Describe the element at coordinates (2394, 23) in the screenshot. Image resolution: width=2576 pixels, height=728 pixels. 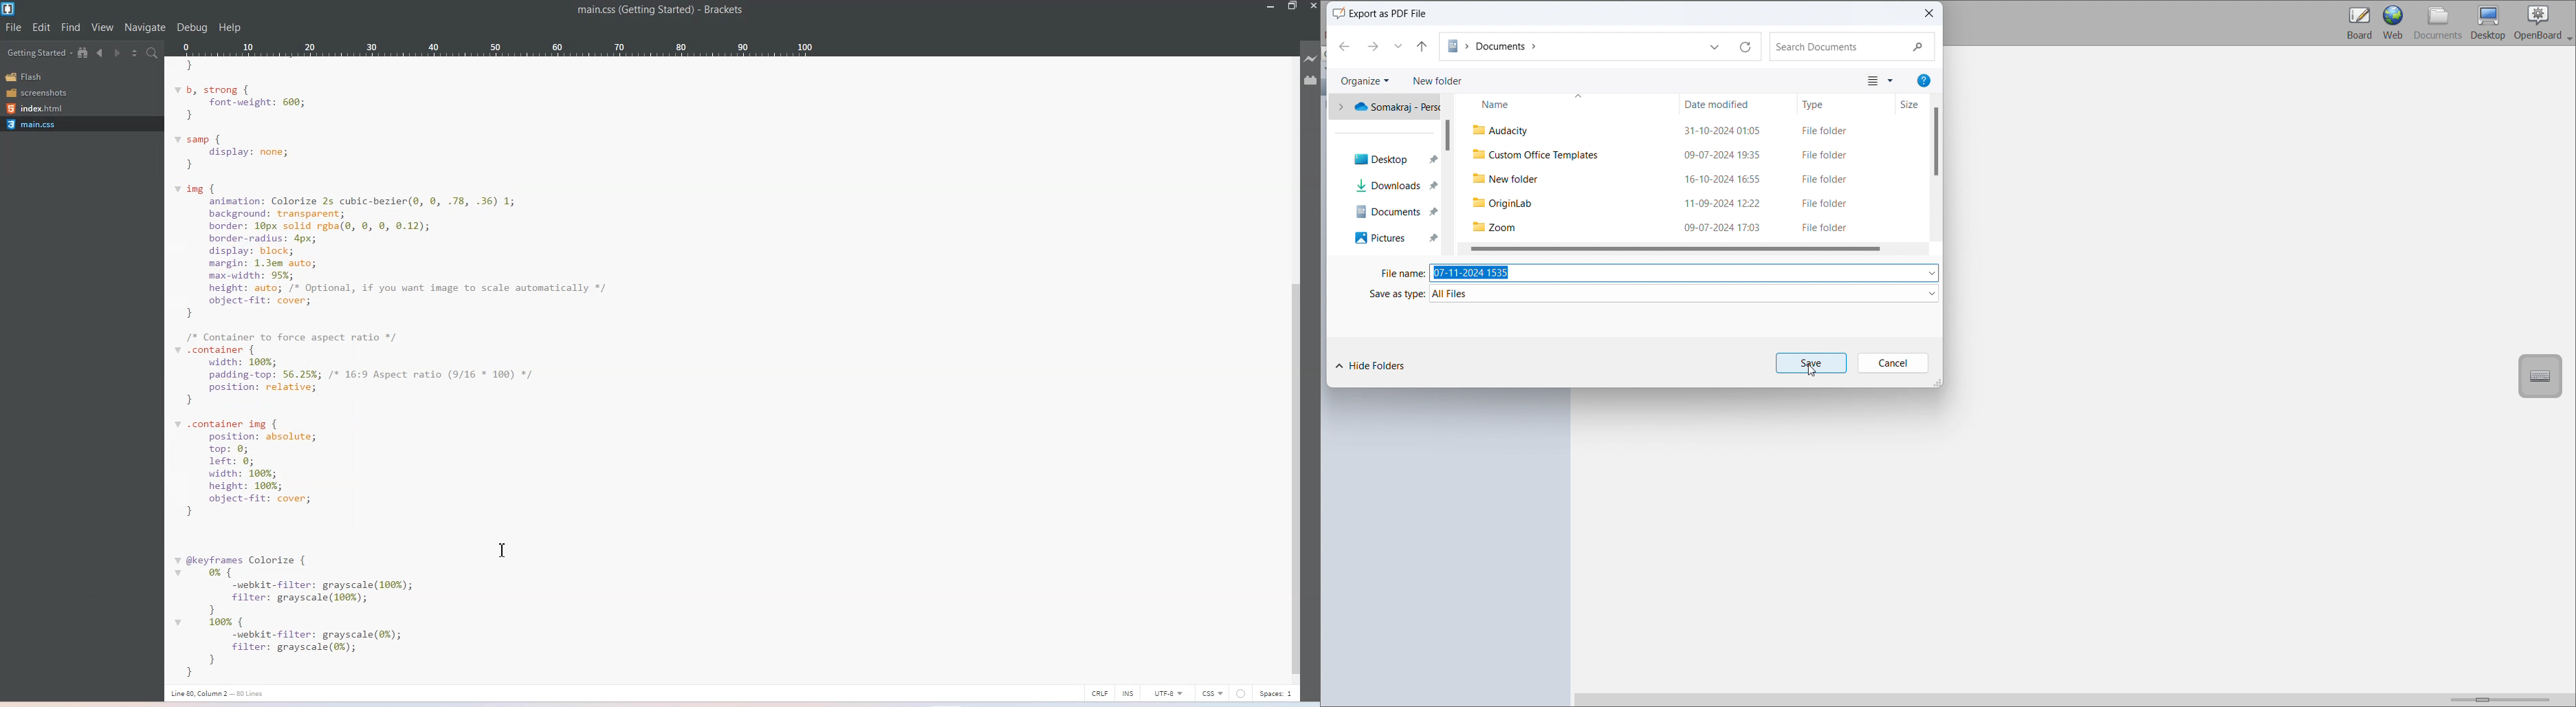
I see `web` at that location.